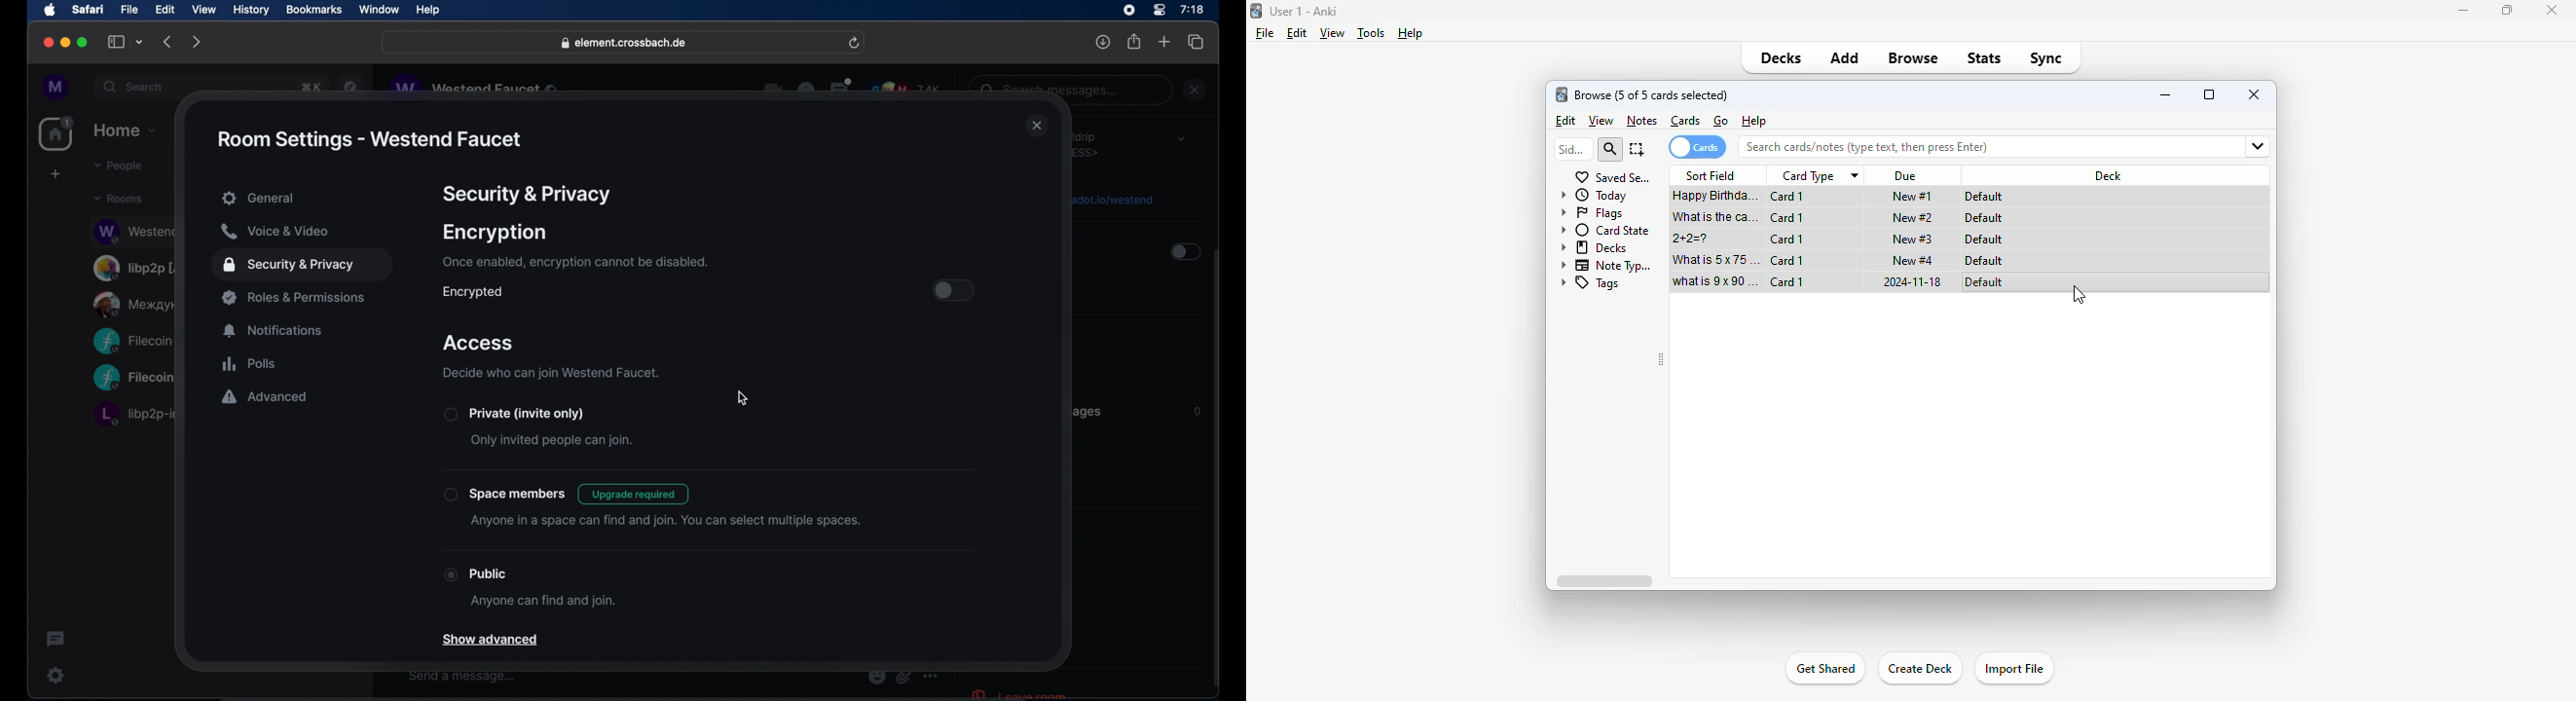  Describe the element at coordinates (134, 86) in the screenshot. I see `search` at that location.